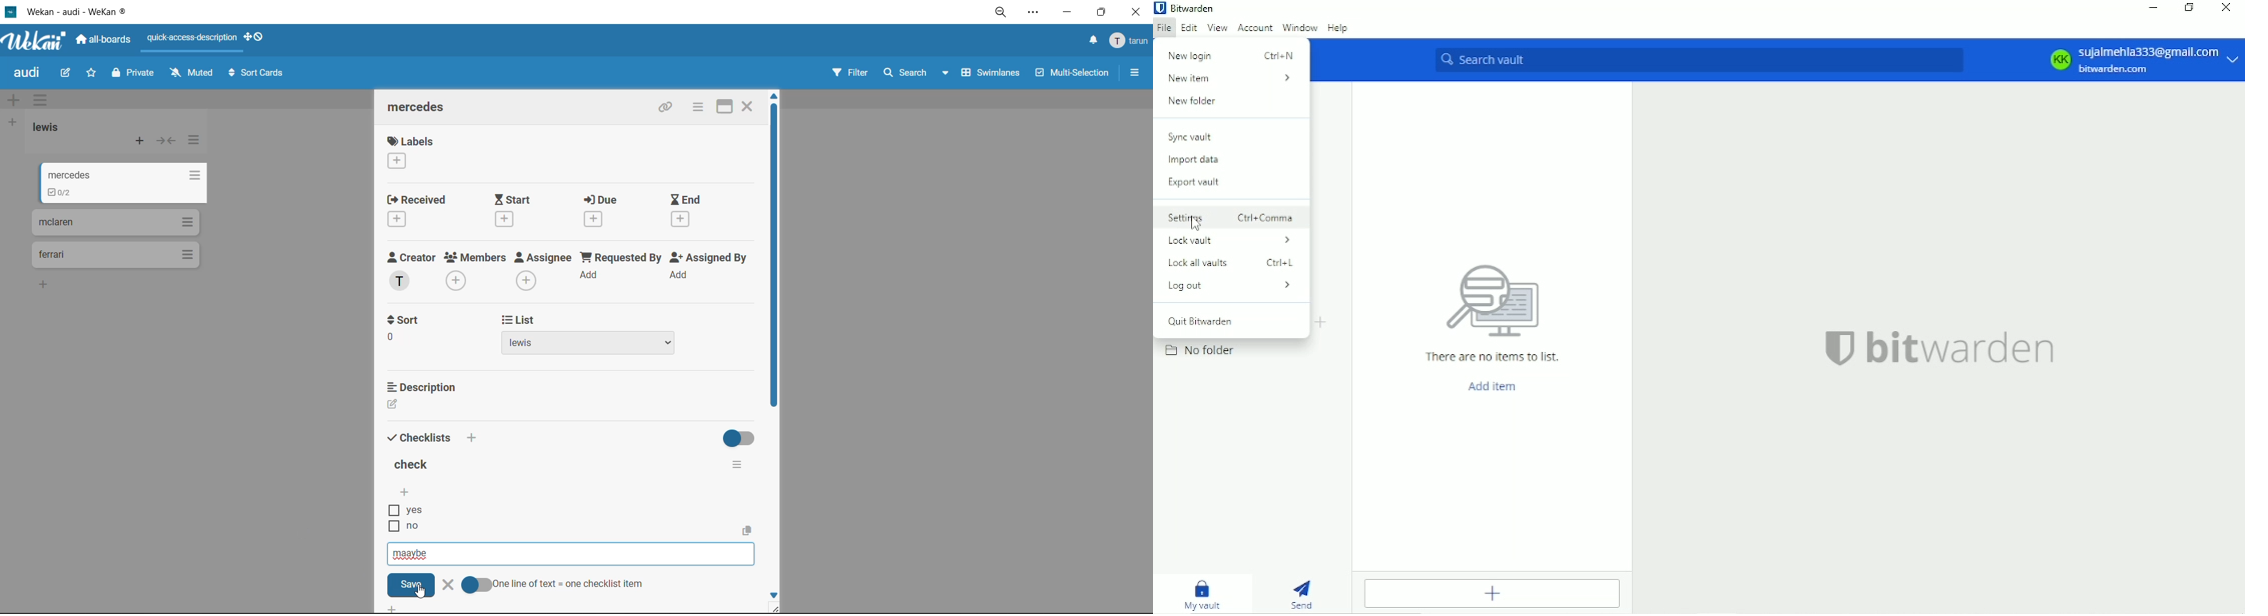 The width and height of the screenshot is (2268, 616). What do you see at coordinates (67, 74) in the screenshot?
I see `edit` at bounding box center [67, 74].